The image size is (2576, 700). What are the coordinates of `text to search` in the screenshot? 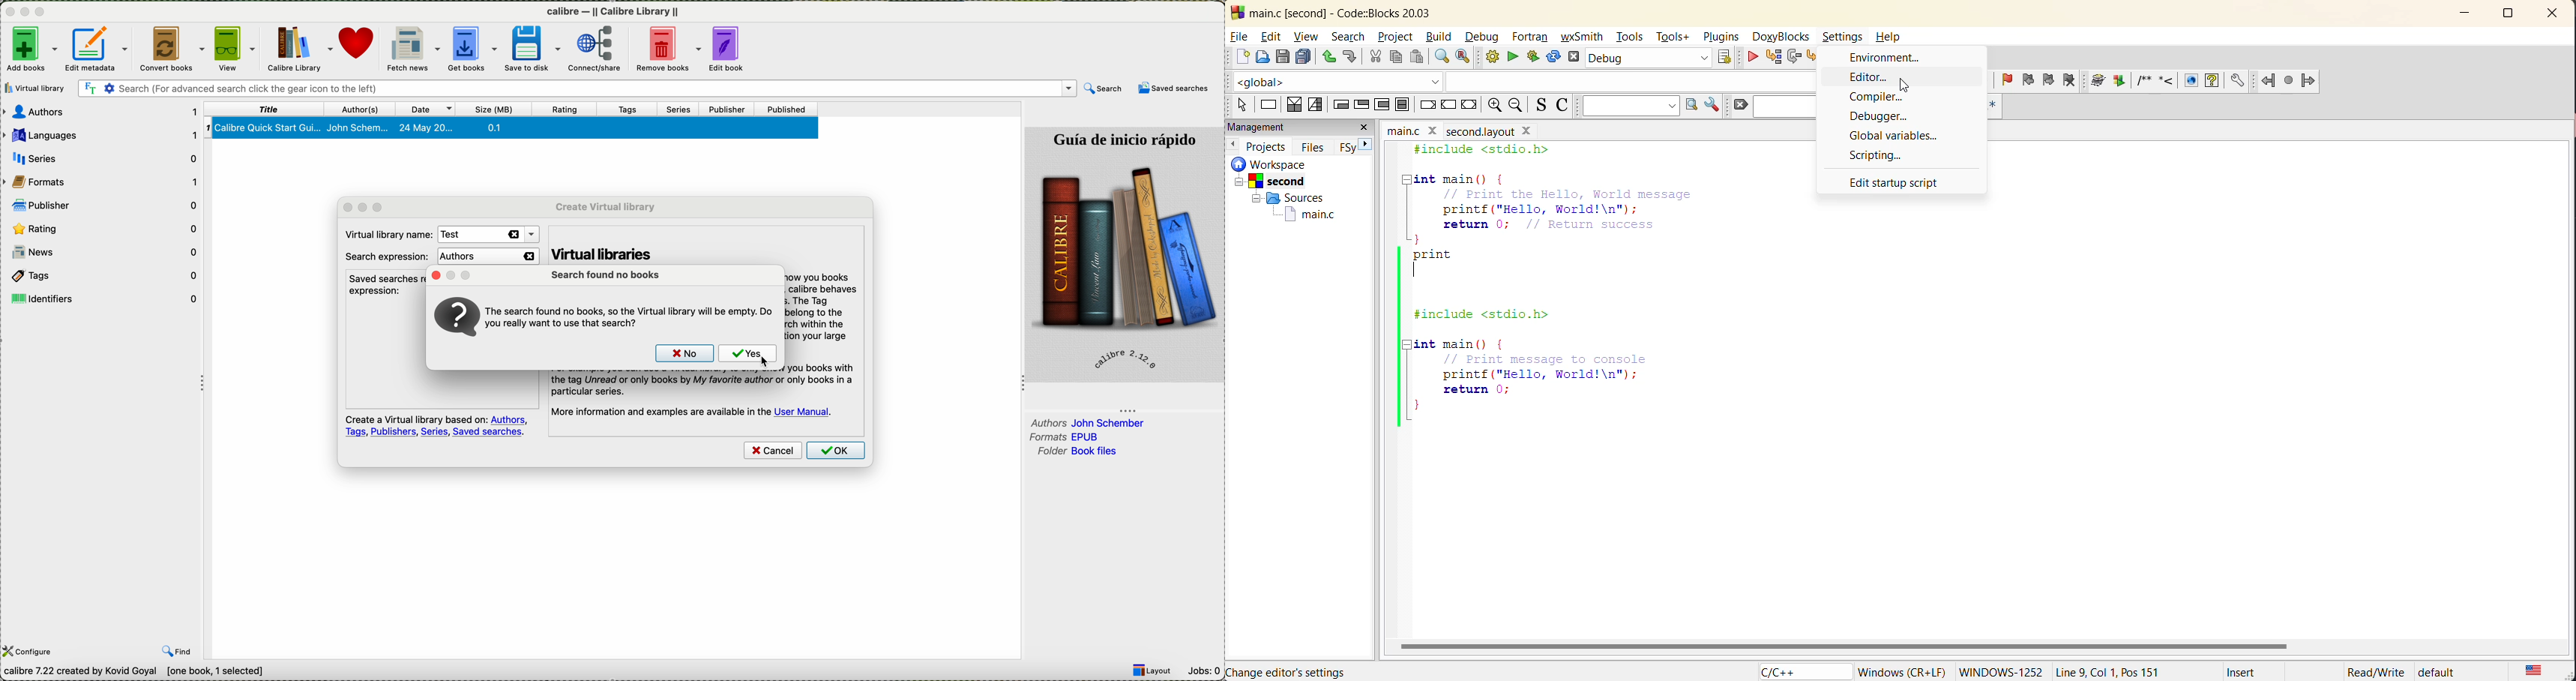 It's located at (1629, 110).